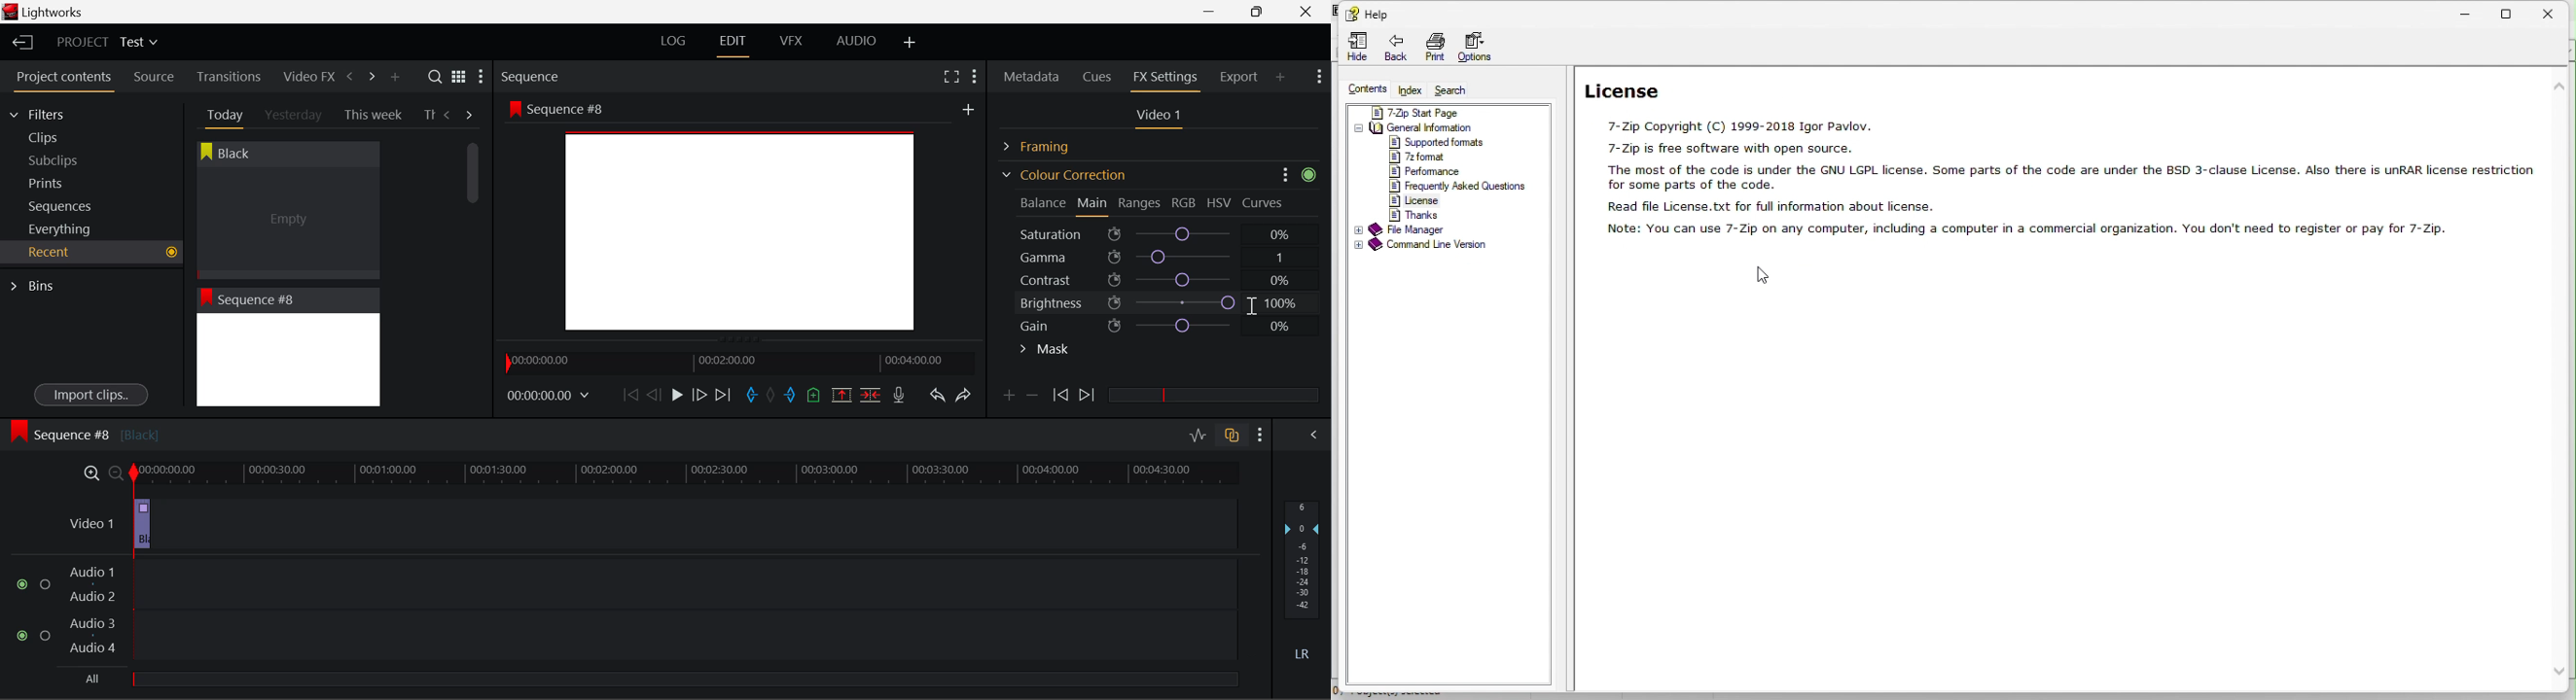 This screenshot has width=2576, height=700. Describe the element at coordinates (1412, 112) in the screenshot. I see `7 zip start page` at that location.